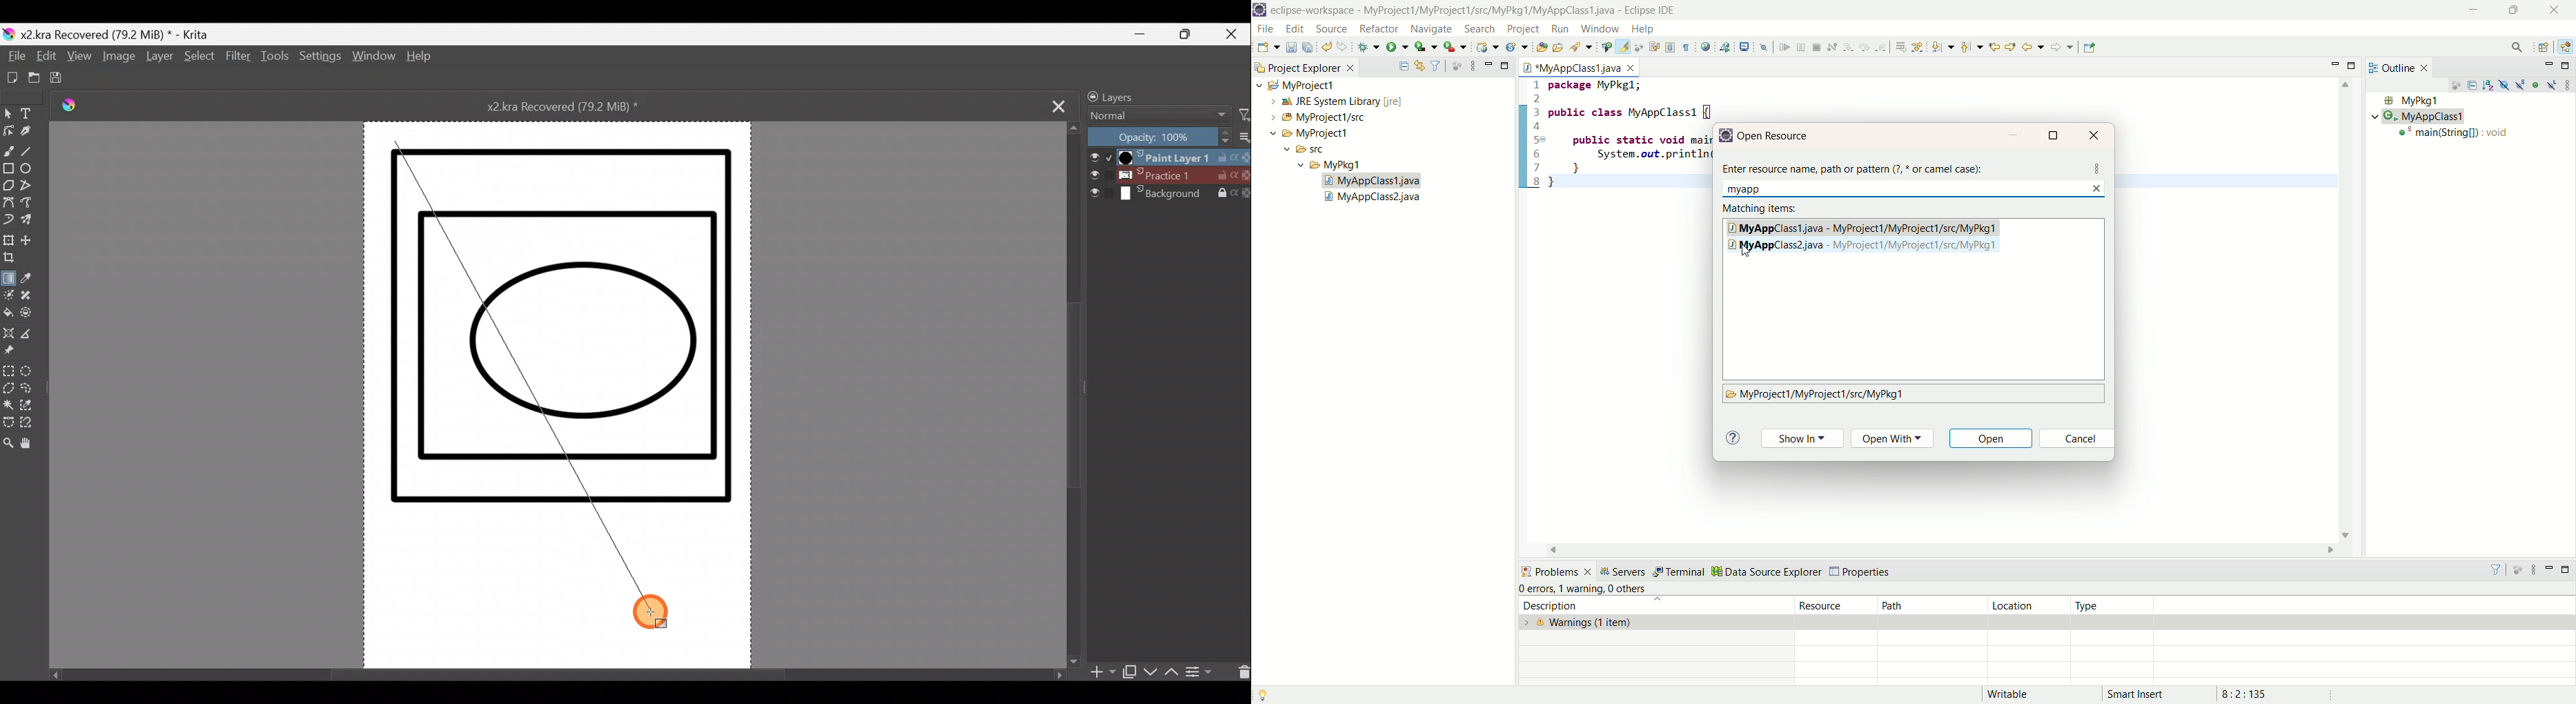 This screenshot has height=728, width=2576. What do you see at coordinates (9, 355) in the screenshot?
I see `Reference images tool` at bounding box center [9, 355].